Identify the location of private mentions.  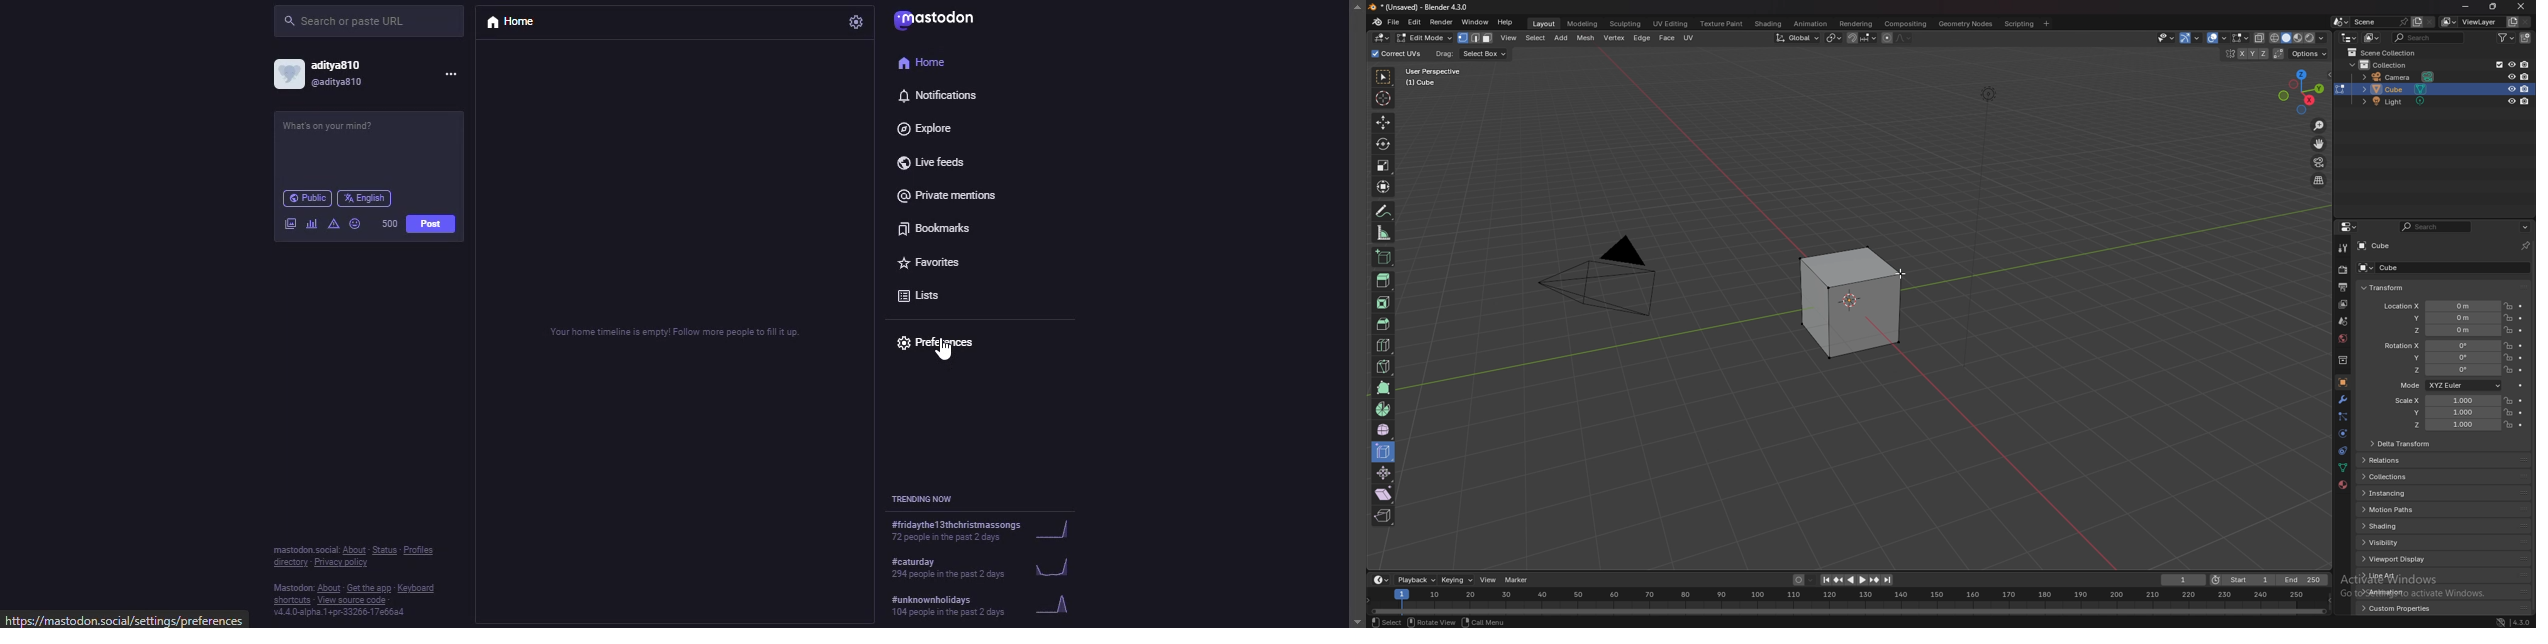
(956, 192).